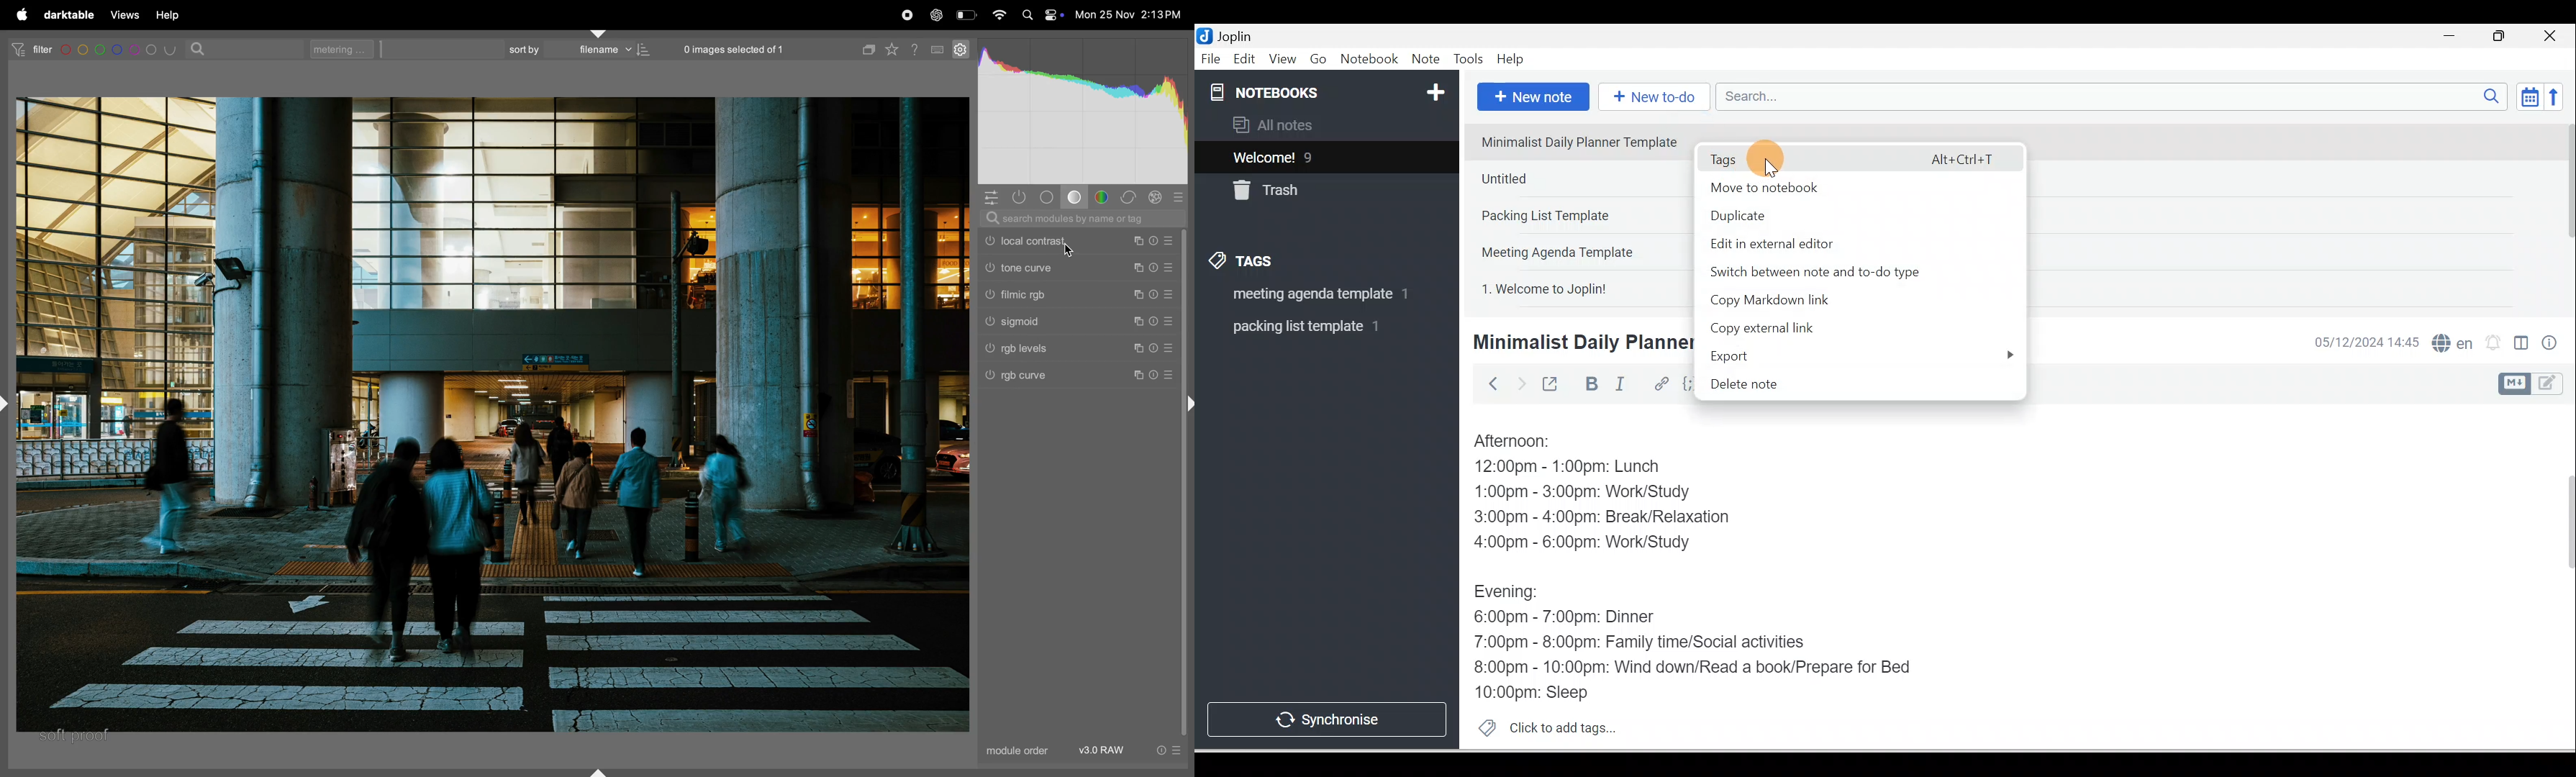 The width and height of the screenshot is (2576, 784). What do you see at coordinates (1623, 386) in the screenshot?
I see `Italic` at bounding box center [1623, 386].